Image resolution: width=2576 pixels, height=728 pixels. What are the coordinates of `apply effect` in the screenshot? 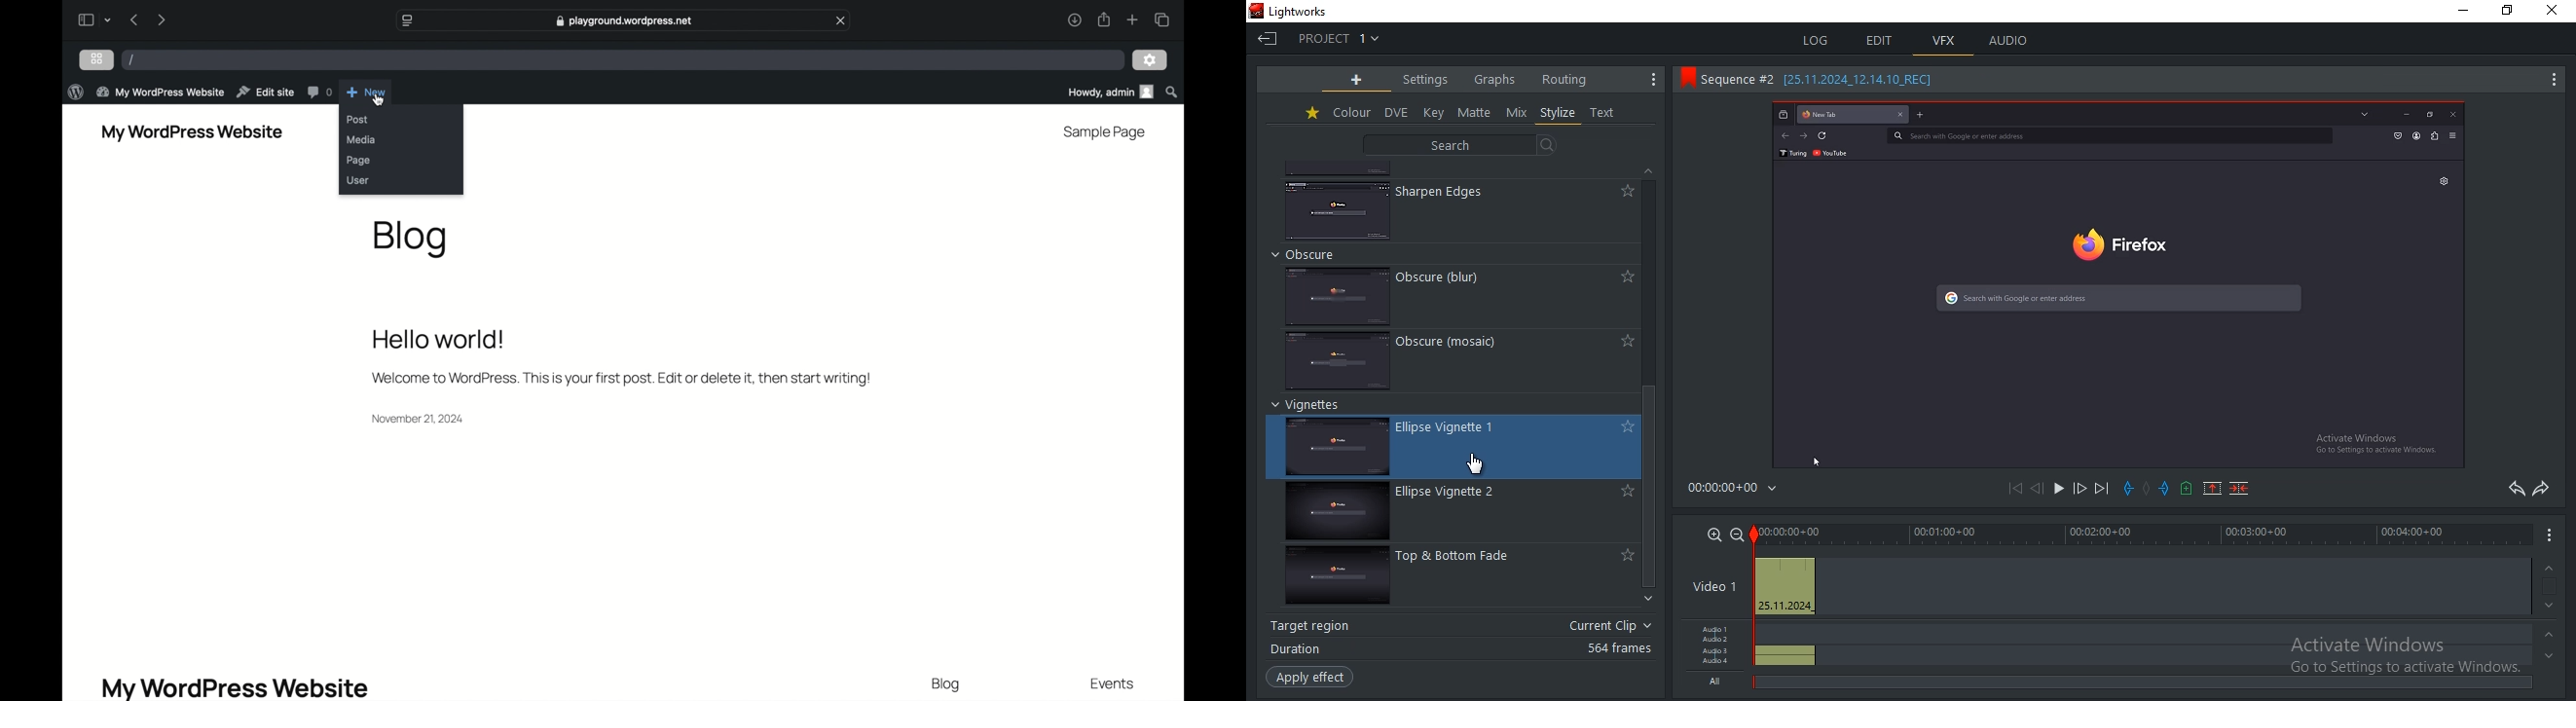 It's located at (1312, 678).